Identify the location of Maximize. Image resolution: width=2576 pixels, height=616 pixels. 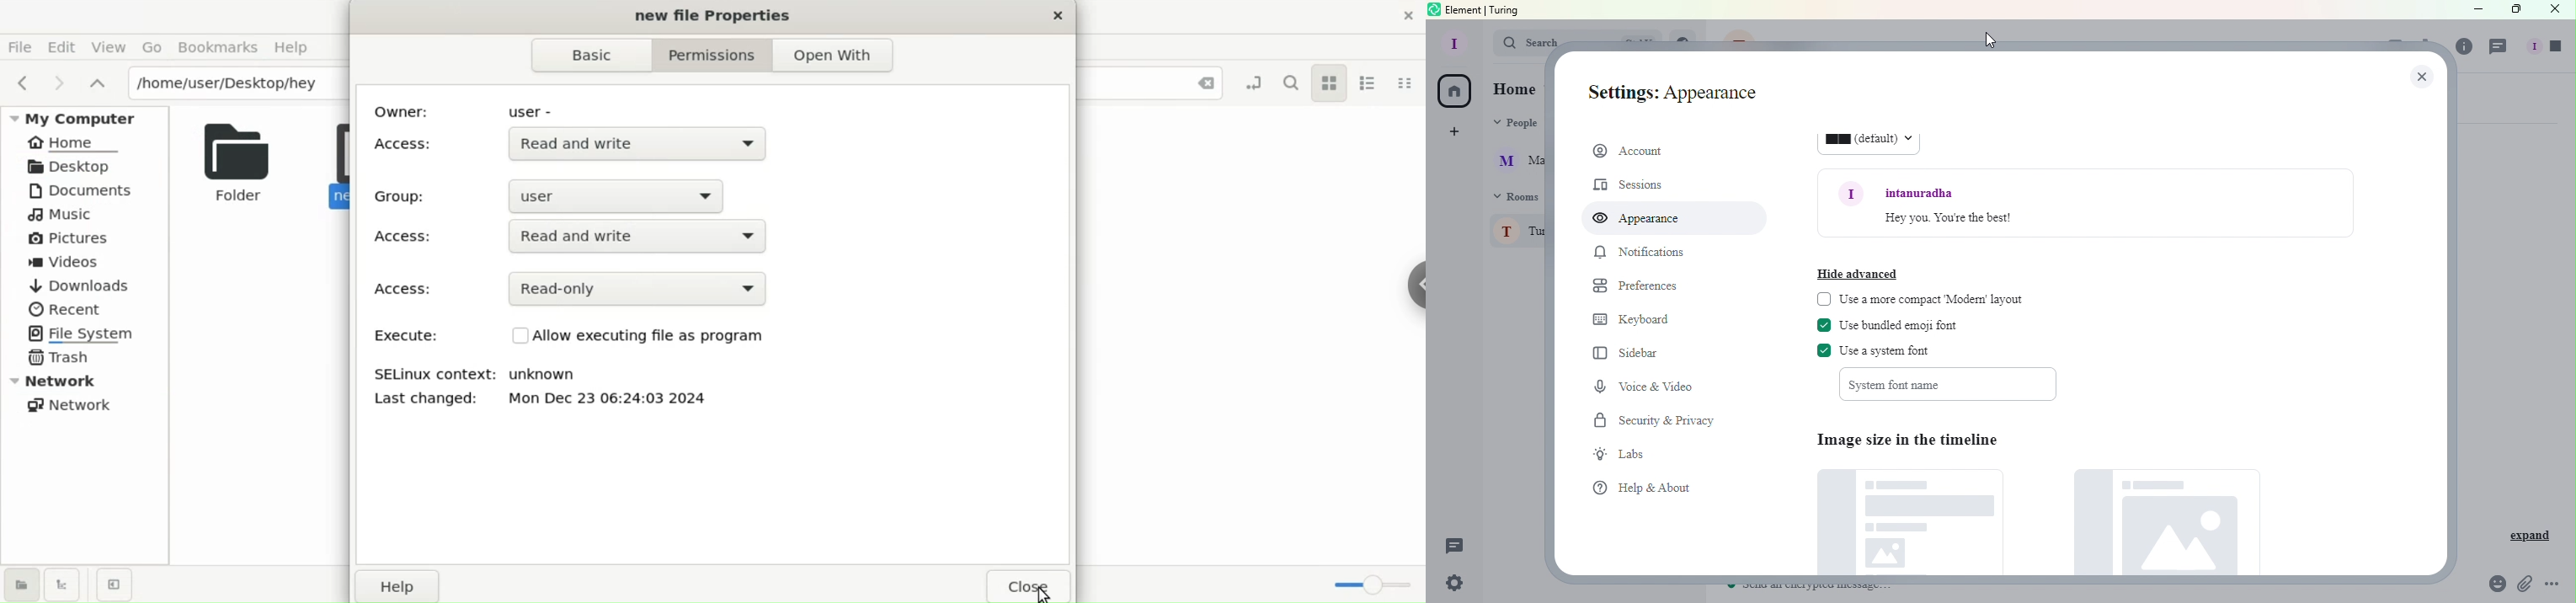
(2515, 10).